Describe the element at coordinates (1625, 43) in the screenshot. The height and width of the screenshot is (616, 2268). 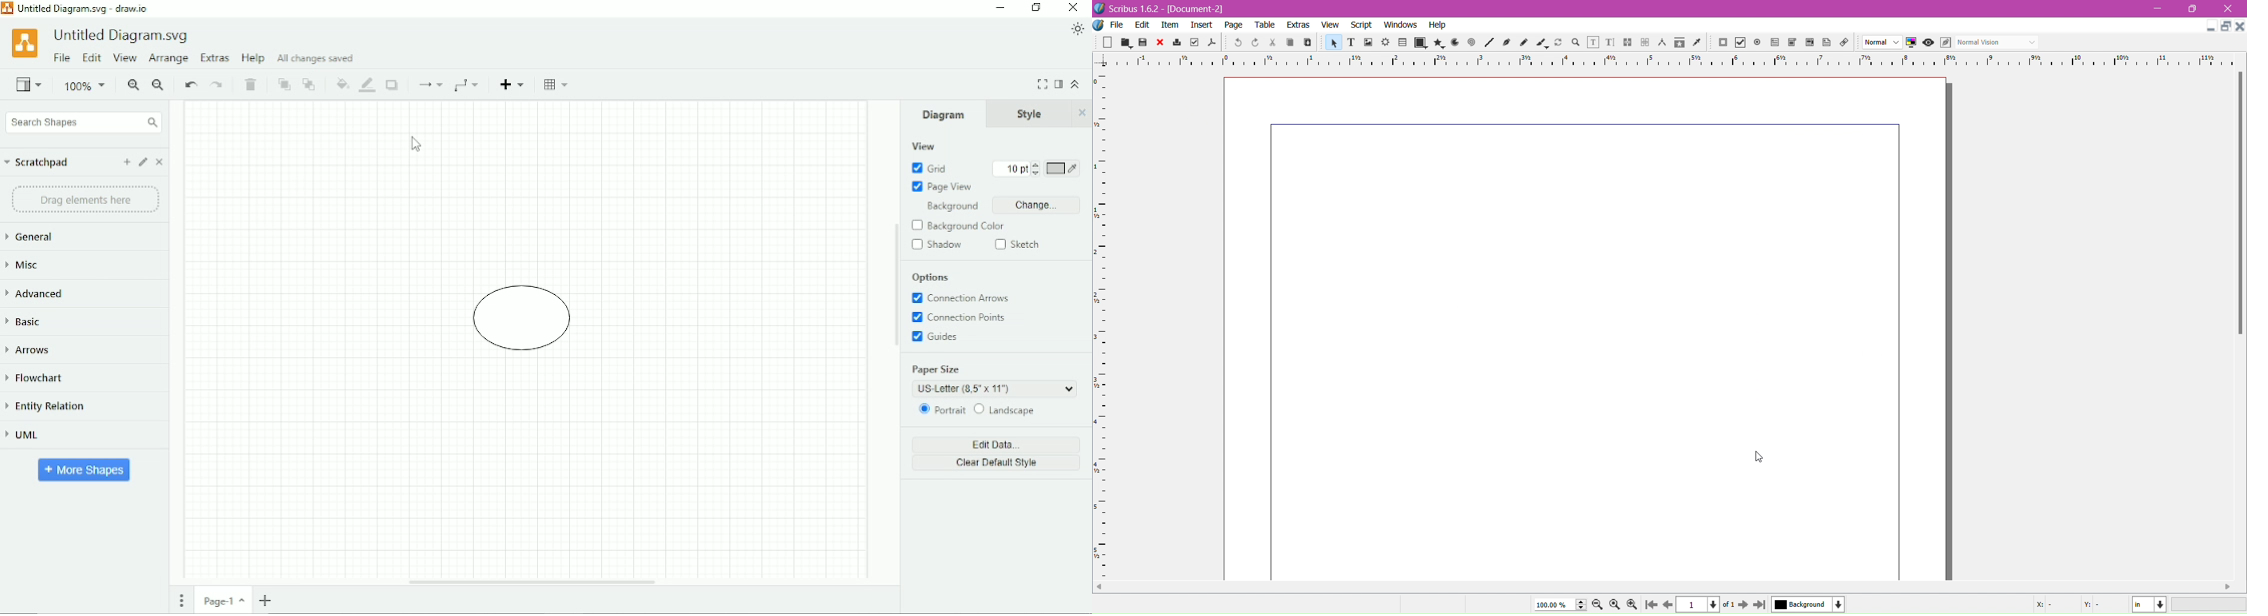
I see `icon` at that location.